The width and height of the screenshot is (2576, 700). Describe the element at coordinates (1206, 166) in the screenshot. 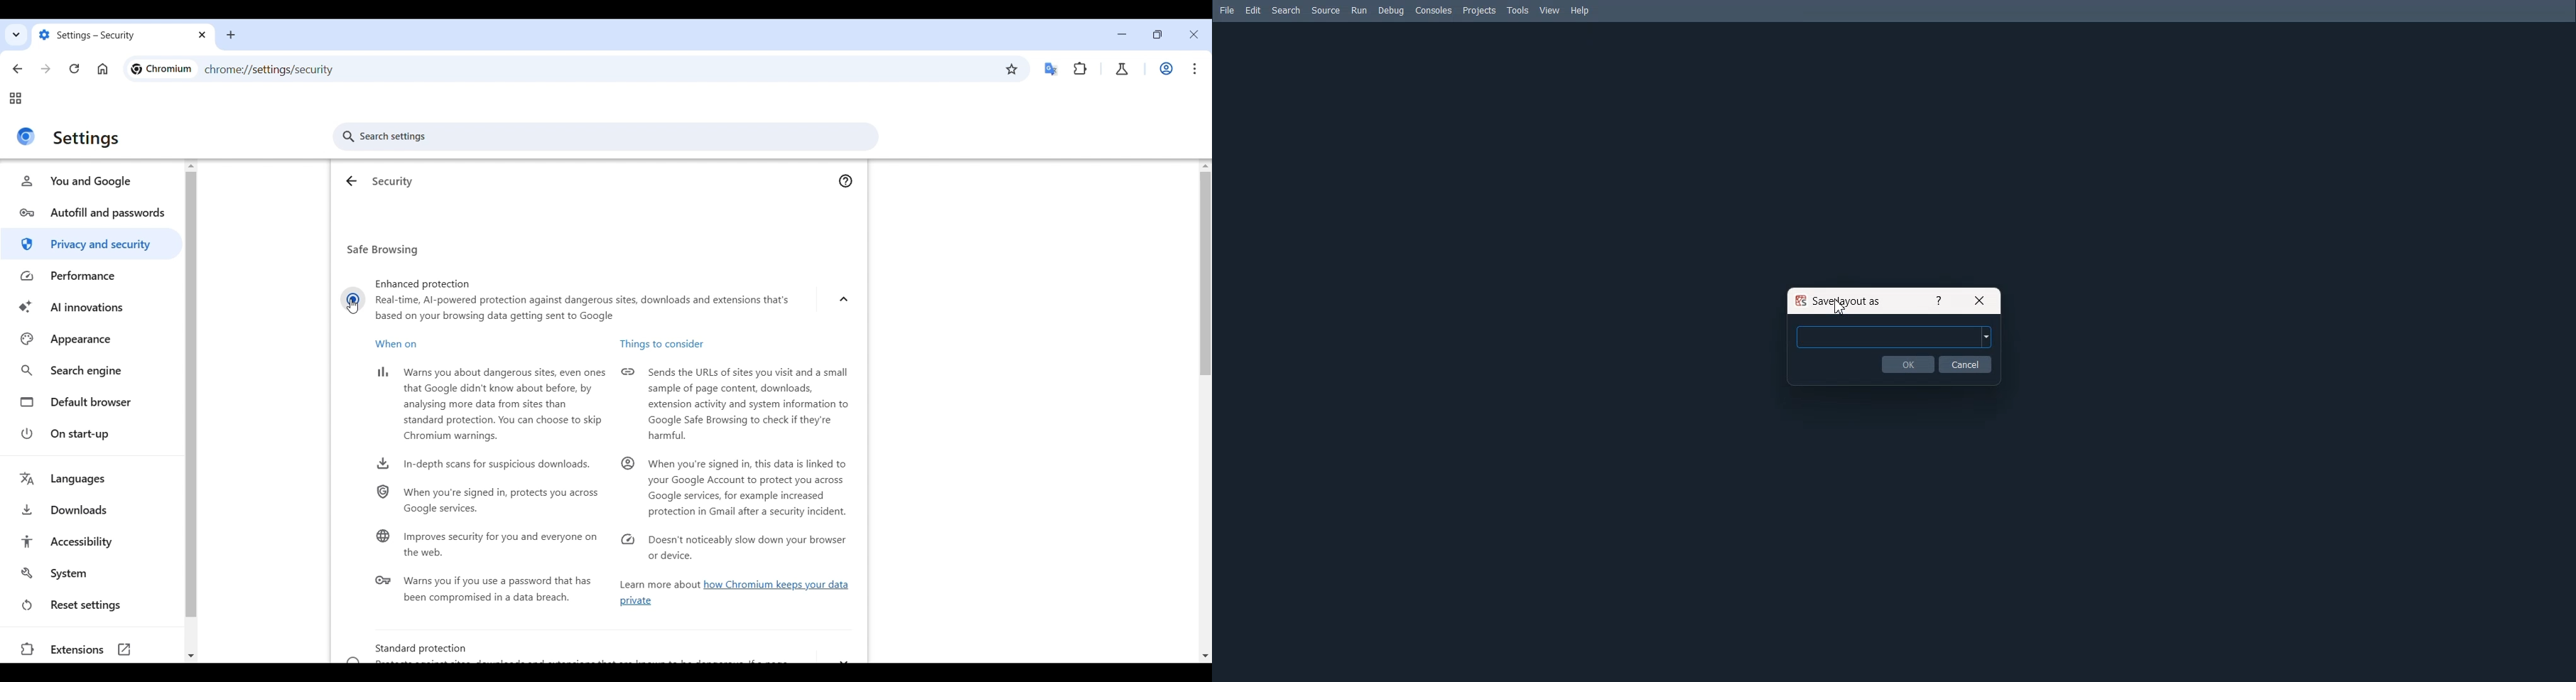

I see `Quick slide to top` at that location.